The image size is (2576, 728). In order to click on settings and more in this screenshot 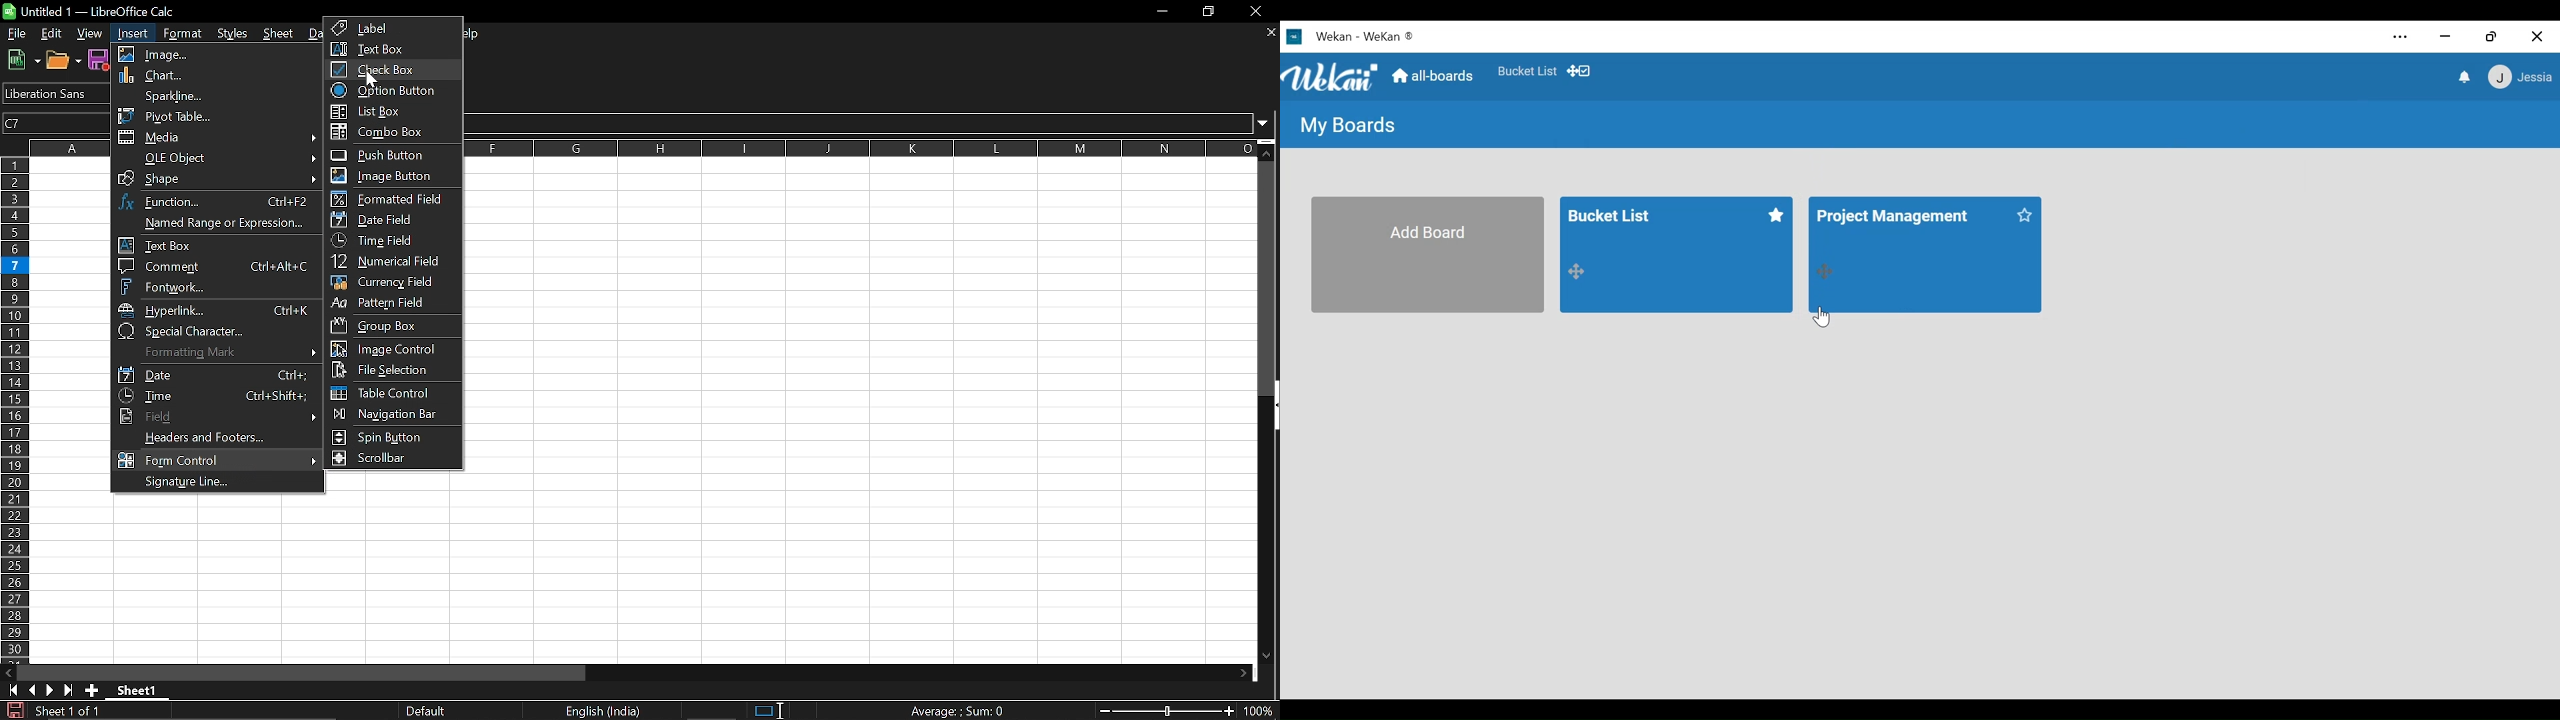, I will do `click(2399, 37)`.